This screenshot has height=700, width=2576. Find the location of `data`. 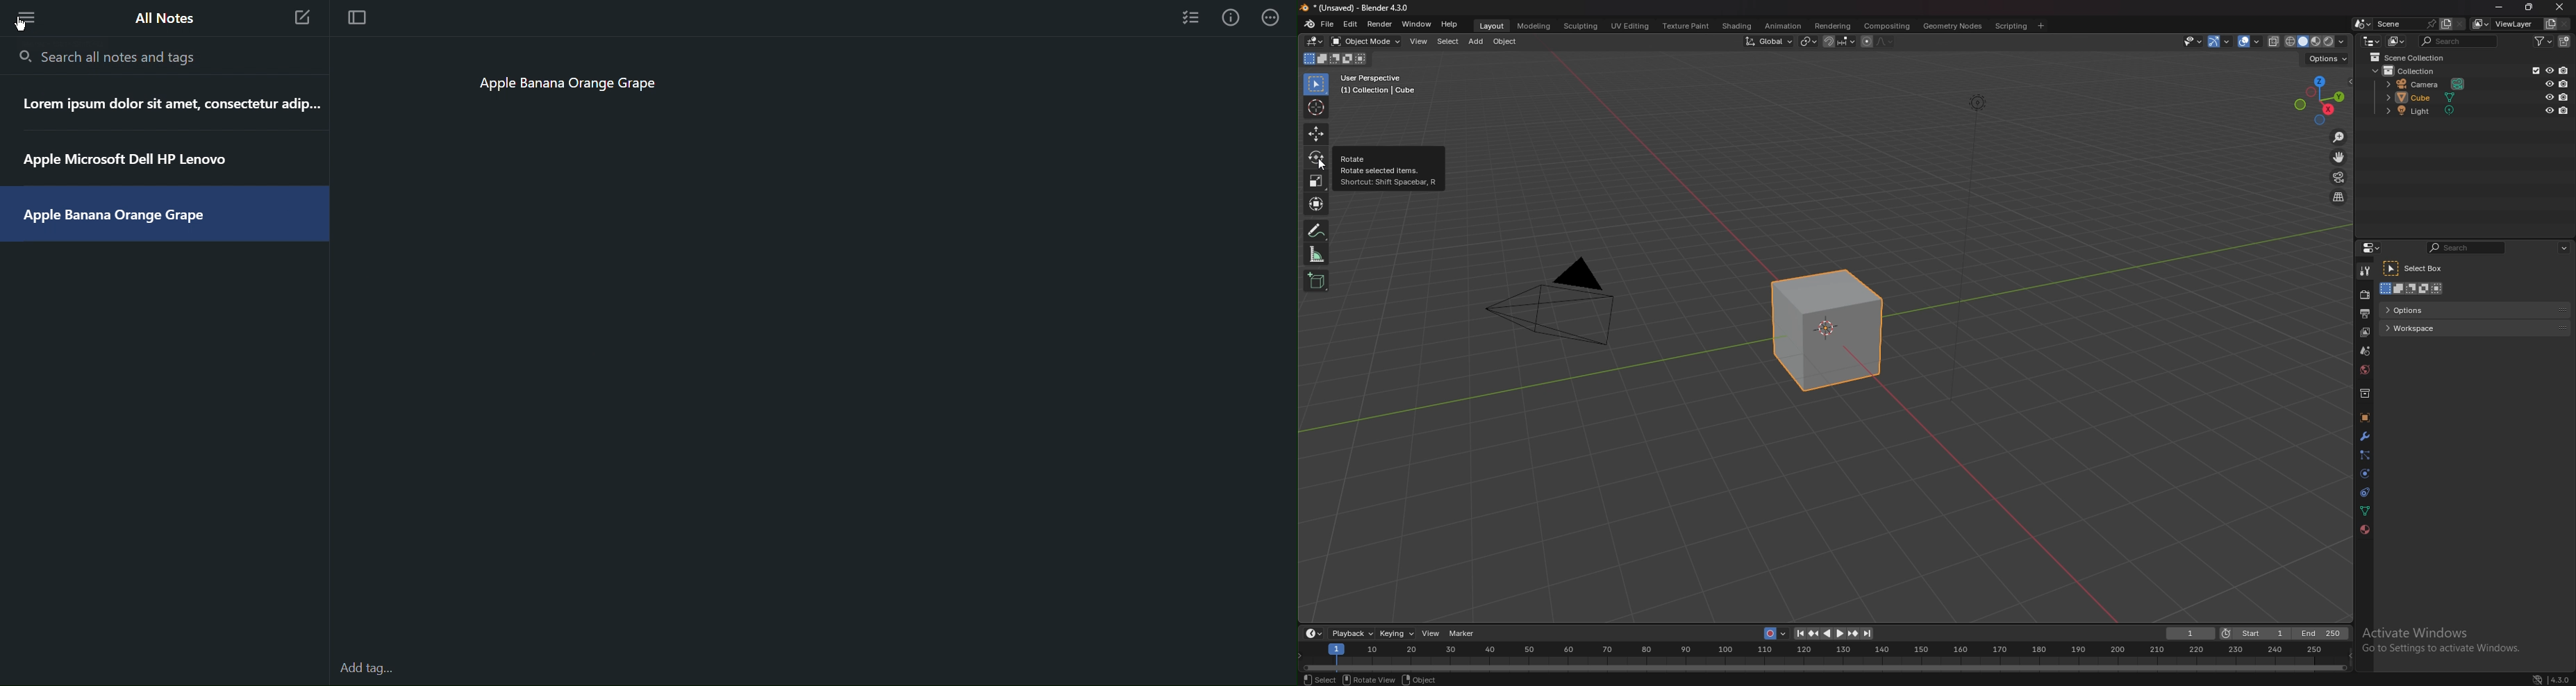

data is located at coordinates (2367, 510).